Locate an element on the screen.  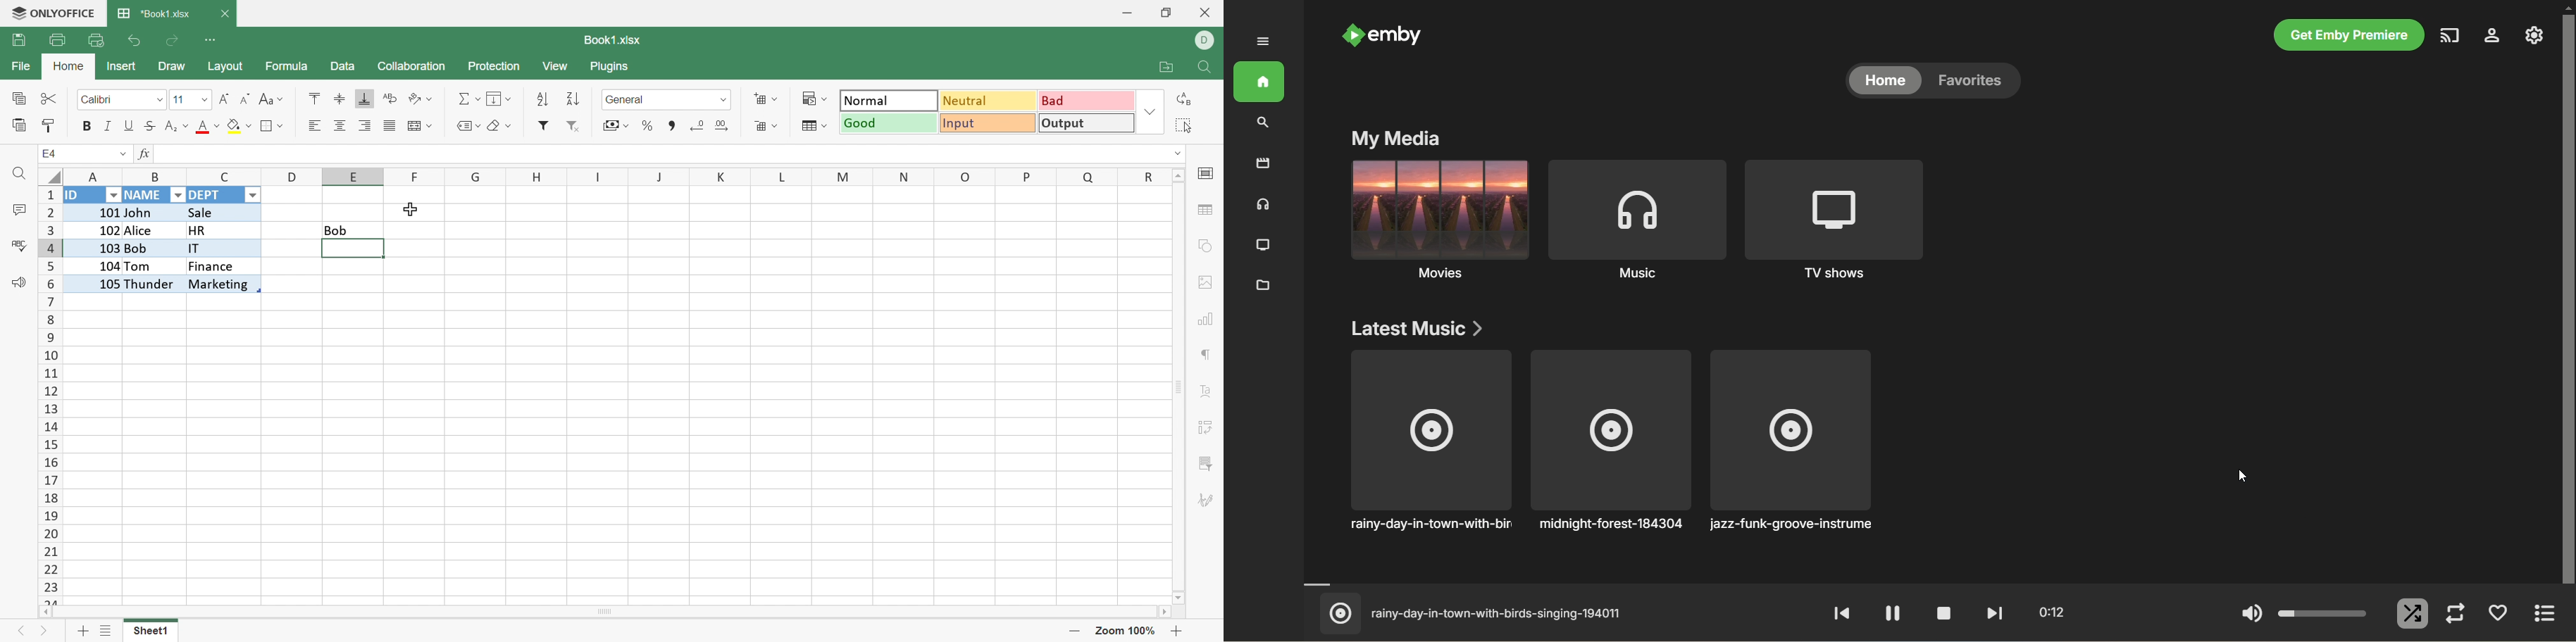
Paste is located at coordinates (18, 124).